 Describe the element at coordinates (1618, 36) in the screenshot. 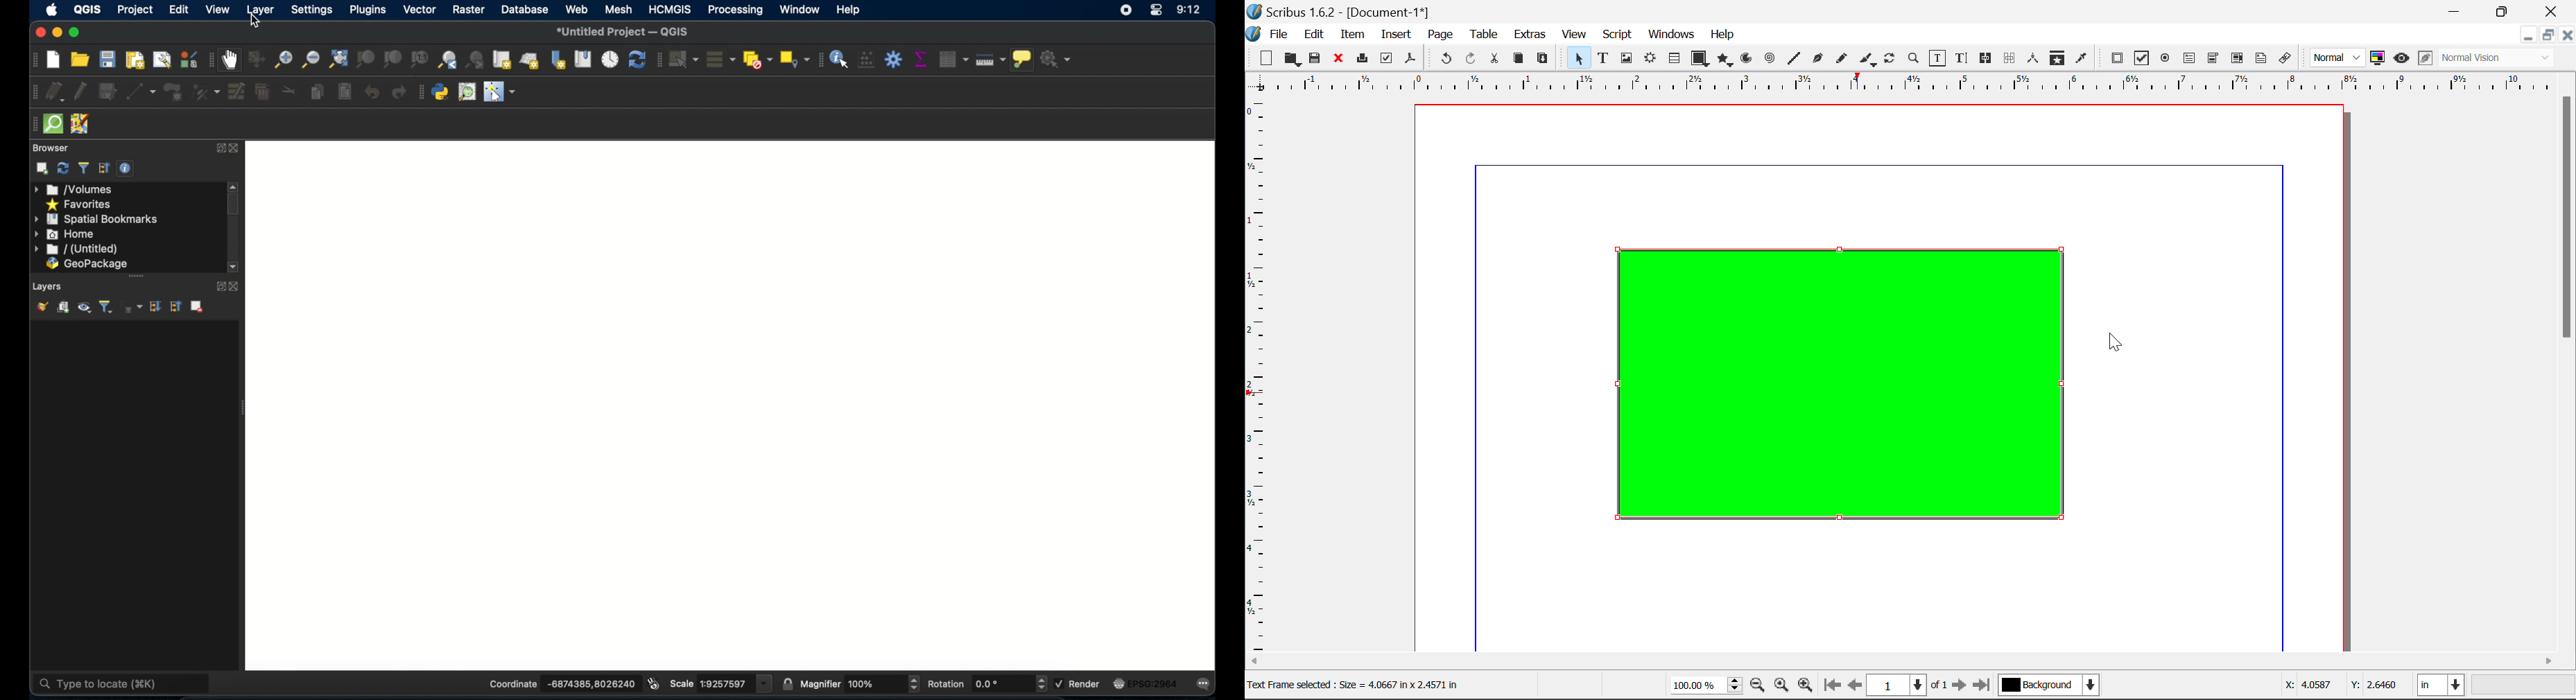

I see `Script` at that location.